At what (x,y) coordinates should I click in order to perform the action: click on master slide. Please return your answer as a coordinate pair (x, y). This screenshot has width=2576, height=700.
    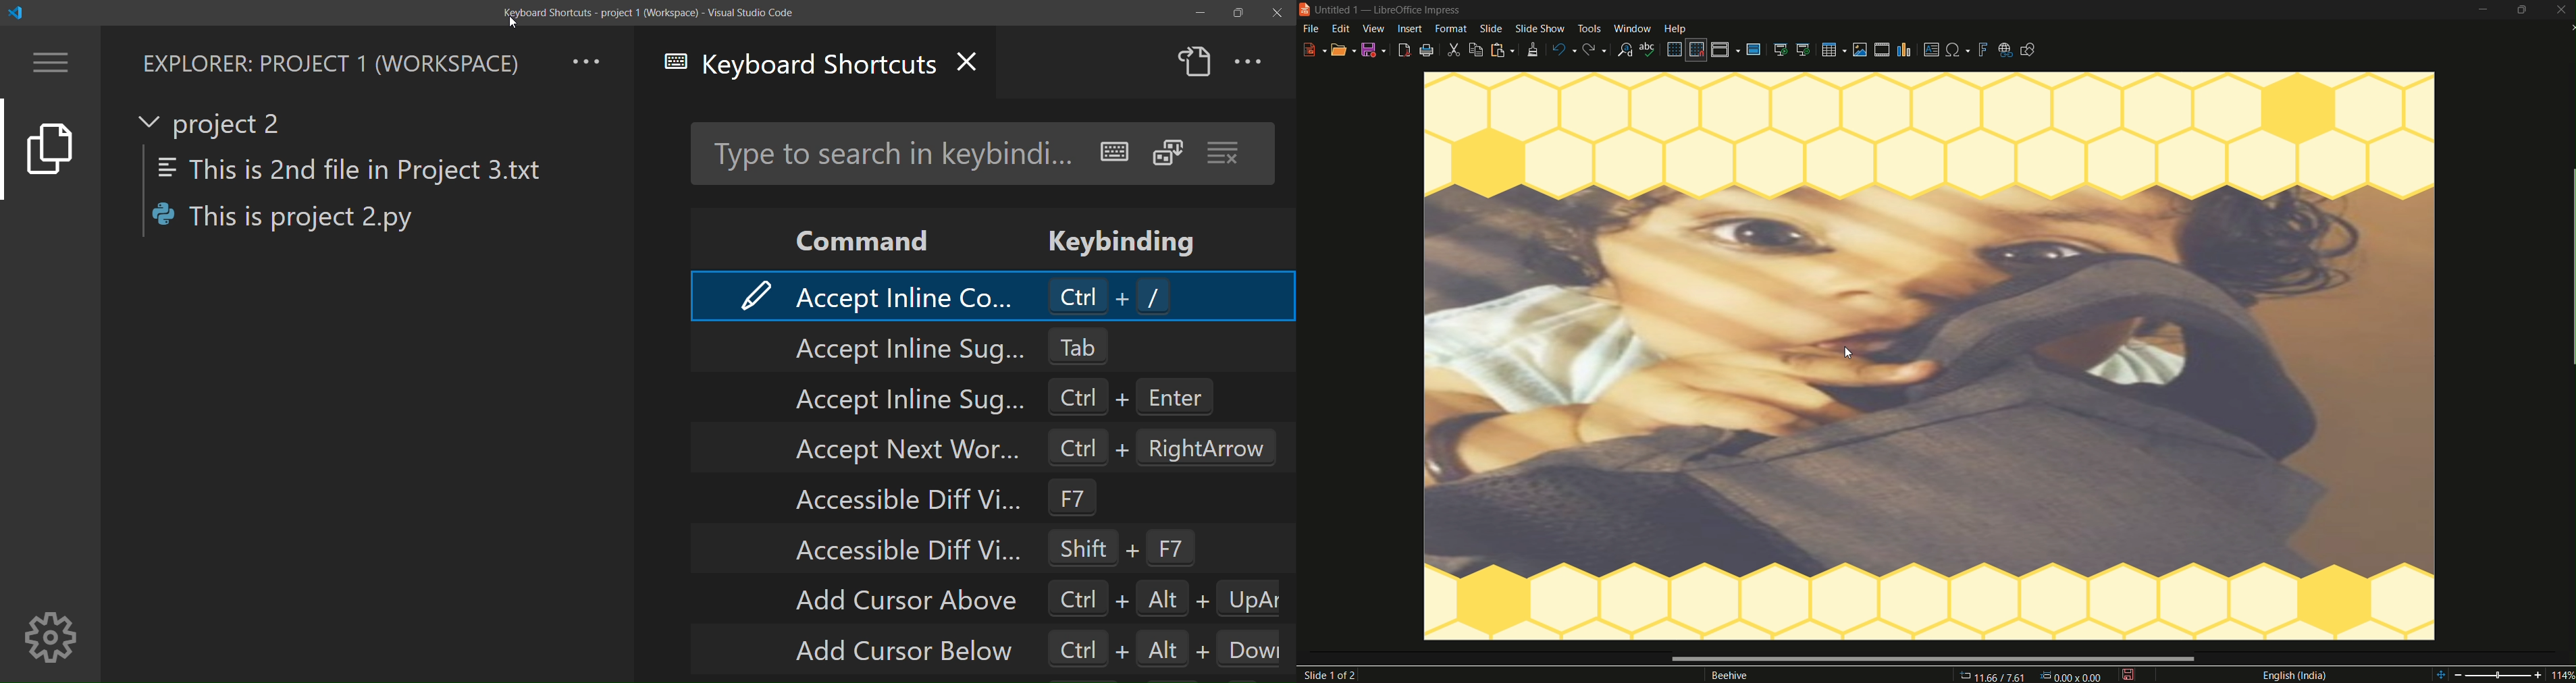
    Looking at the image, I should click on (1756, 50).